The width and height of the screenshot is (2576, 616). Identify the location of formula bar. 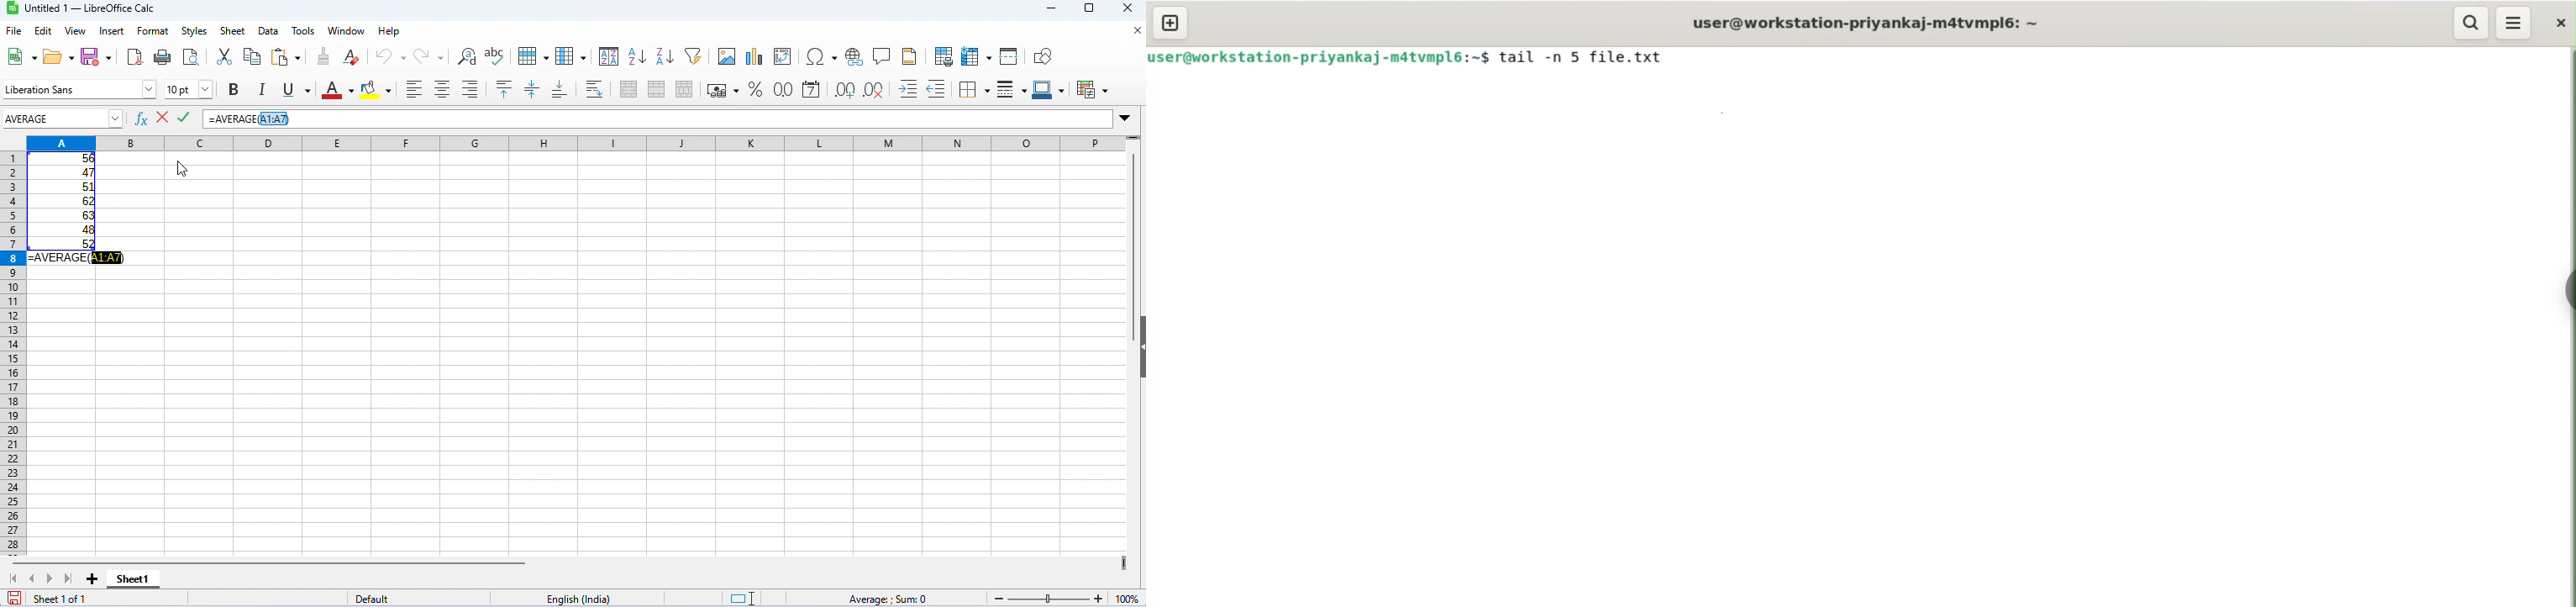
(707, 119).